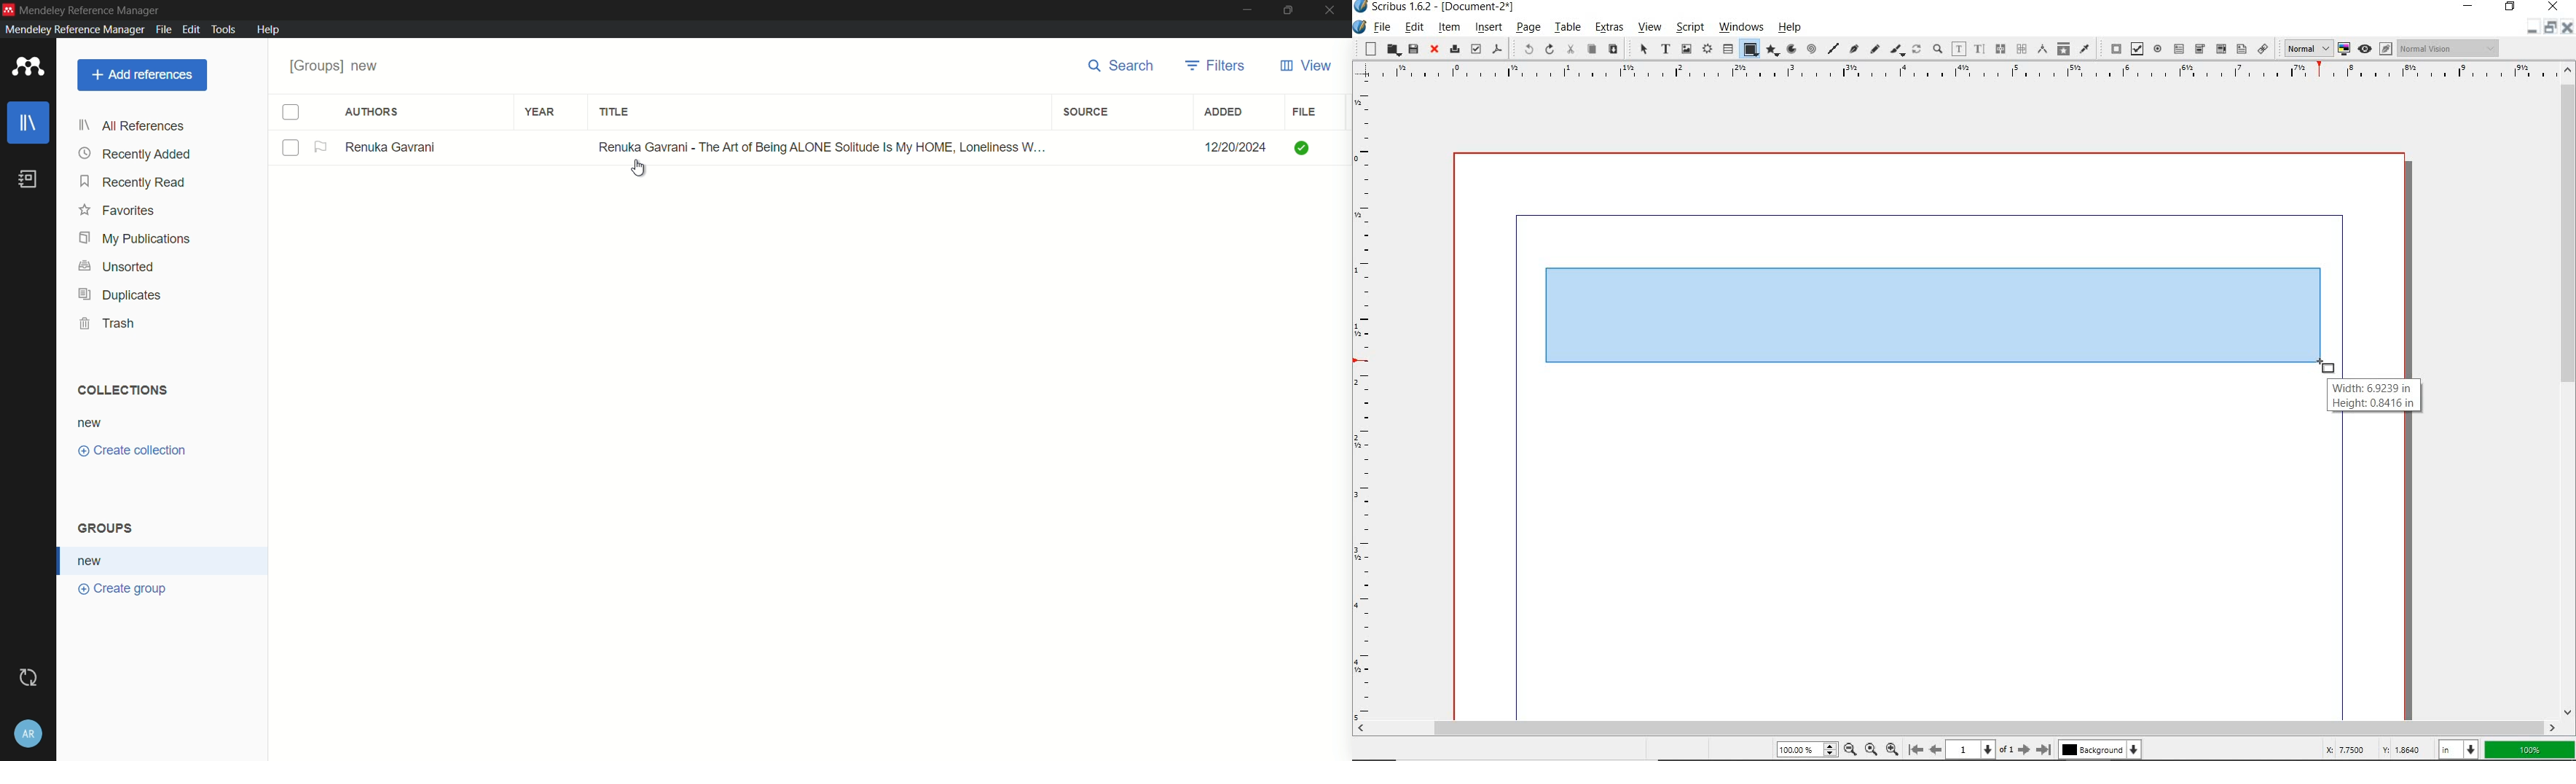 The image size is (2576, 784). I want to click on save, so click(1413, 49).